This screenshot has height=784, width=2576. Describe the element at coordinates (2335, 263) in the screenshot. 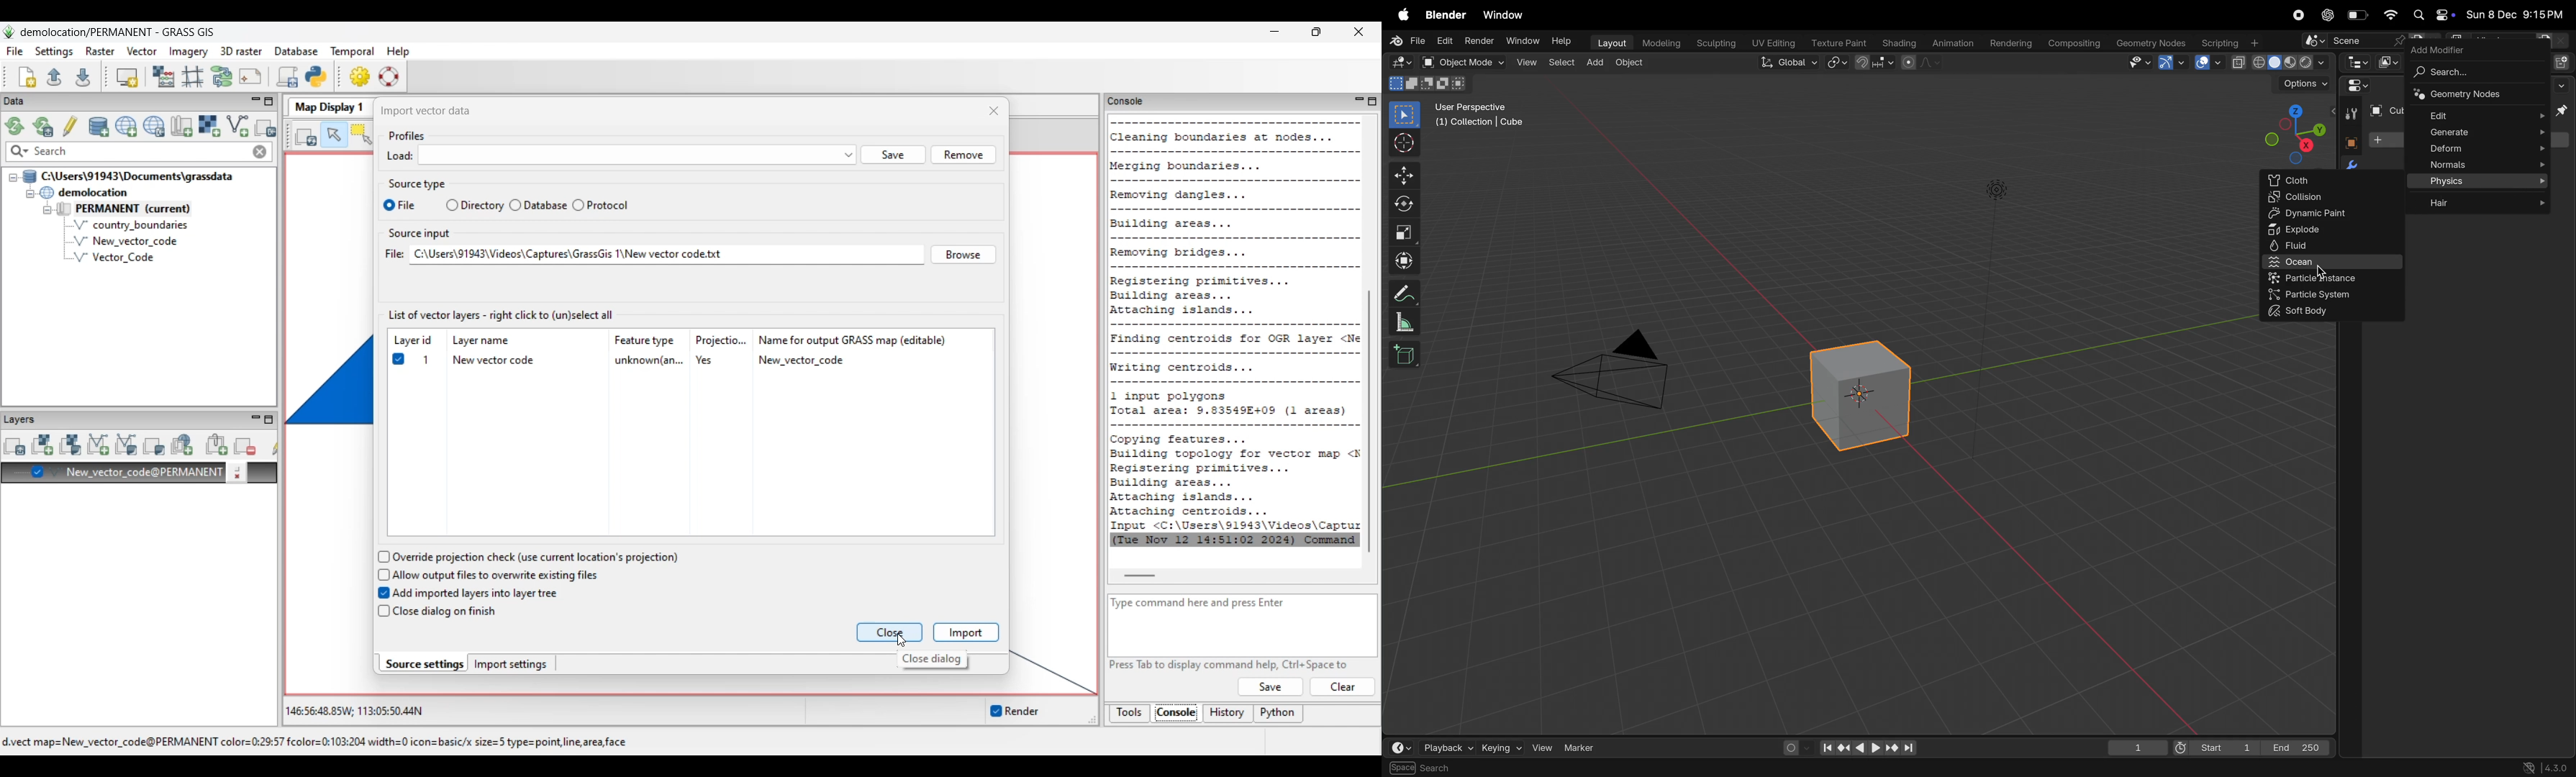

I see `ocean` at that location.